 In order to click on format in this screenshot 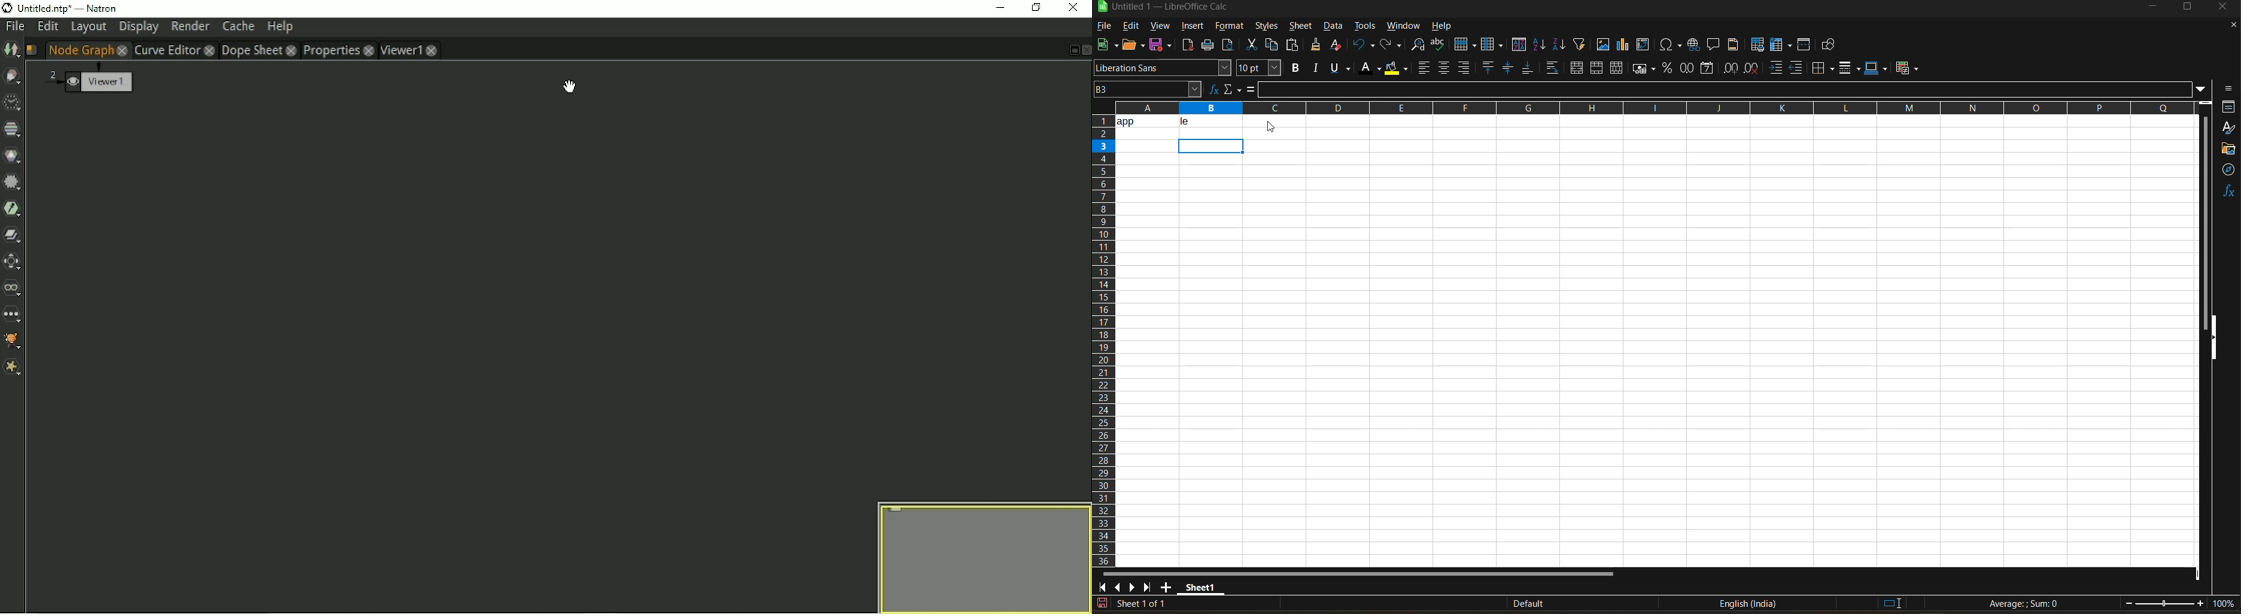, I will do `click(1230, 28)`.